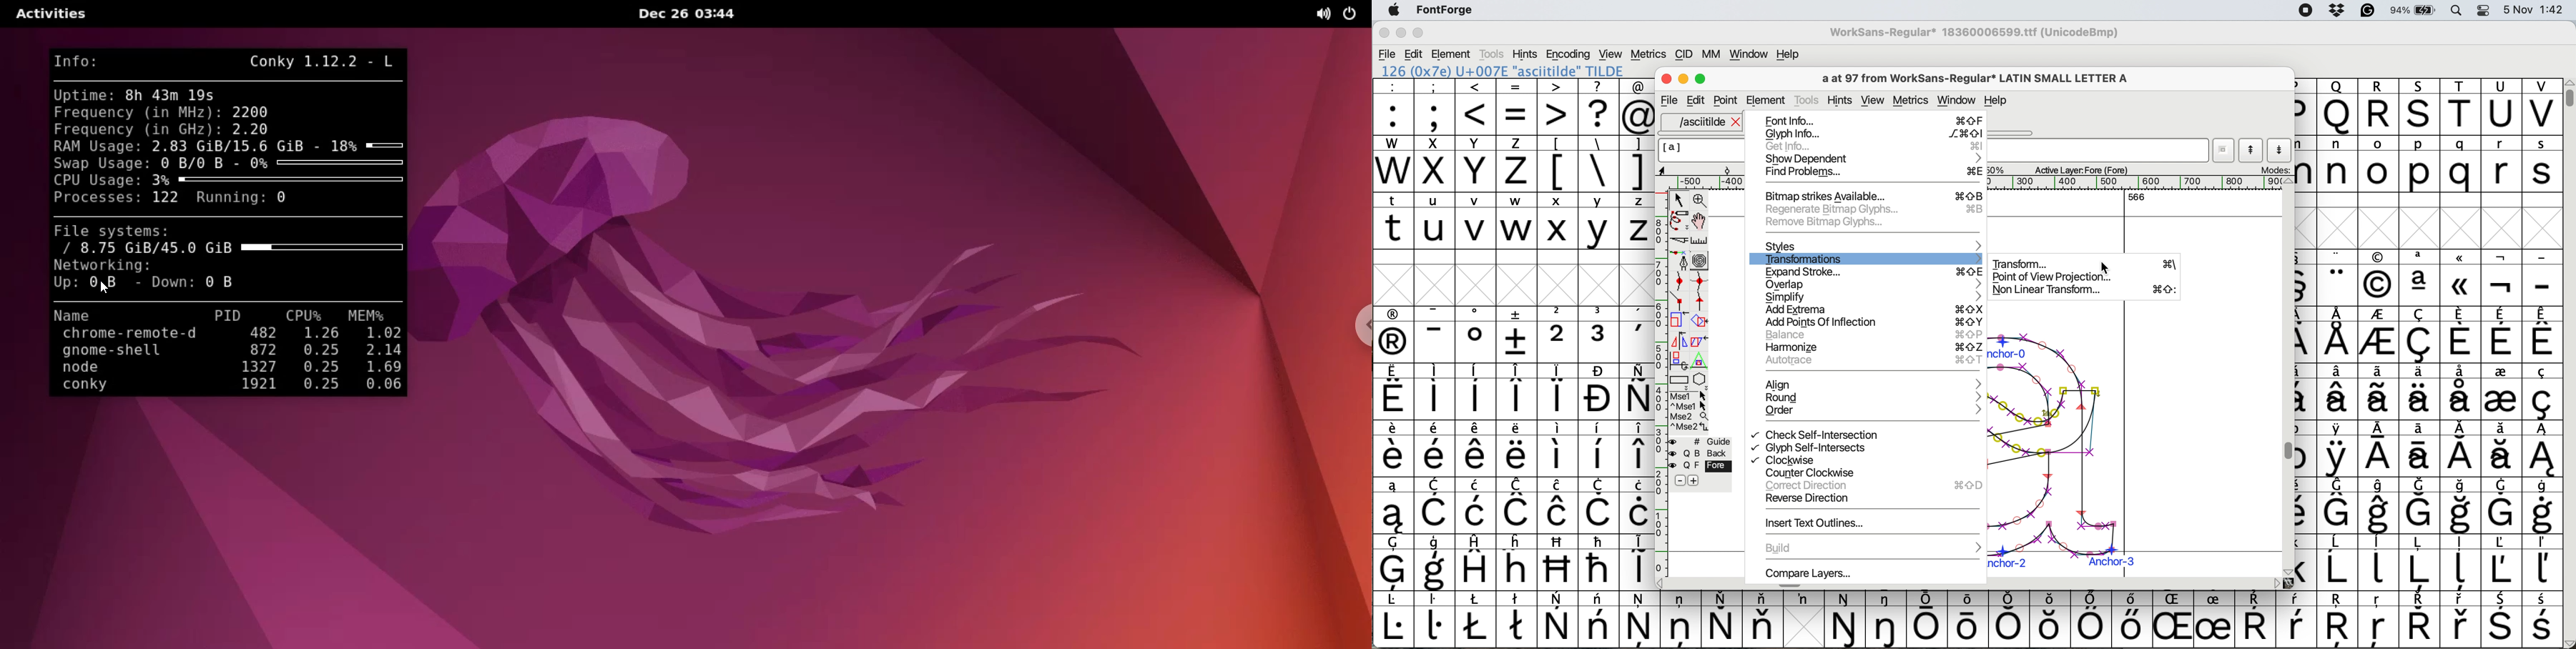 The image size is (2576, 672). I want to click on battery, so click(2417, 10).